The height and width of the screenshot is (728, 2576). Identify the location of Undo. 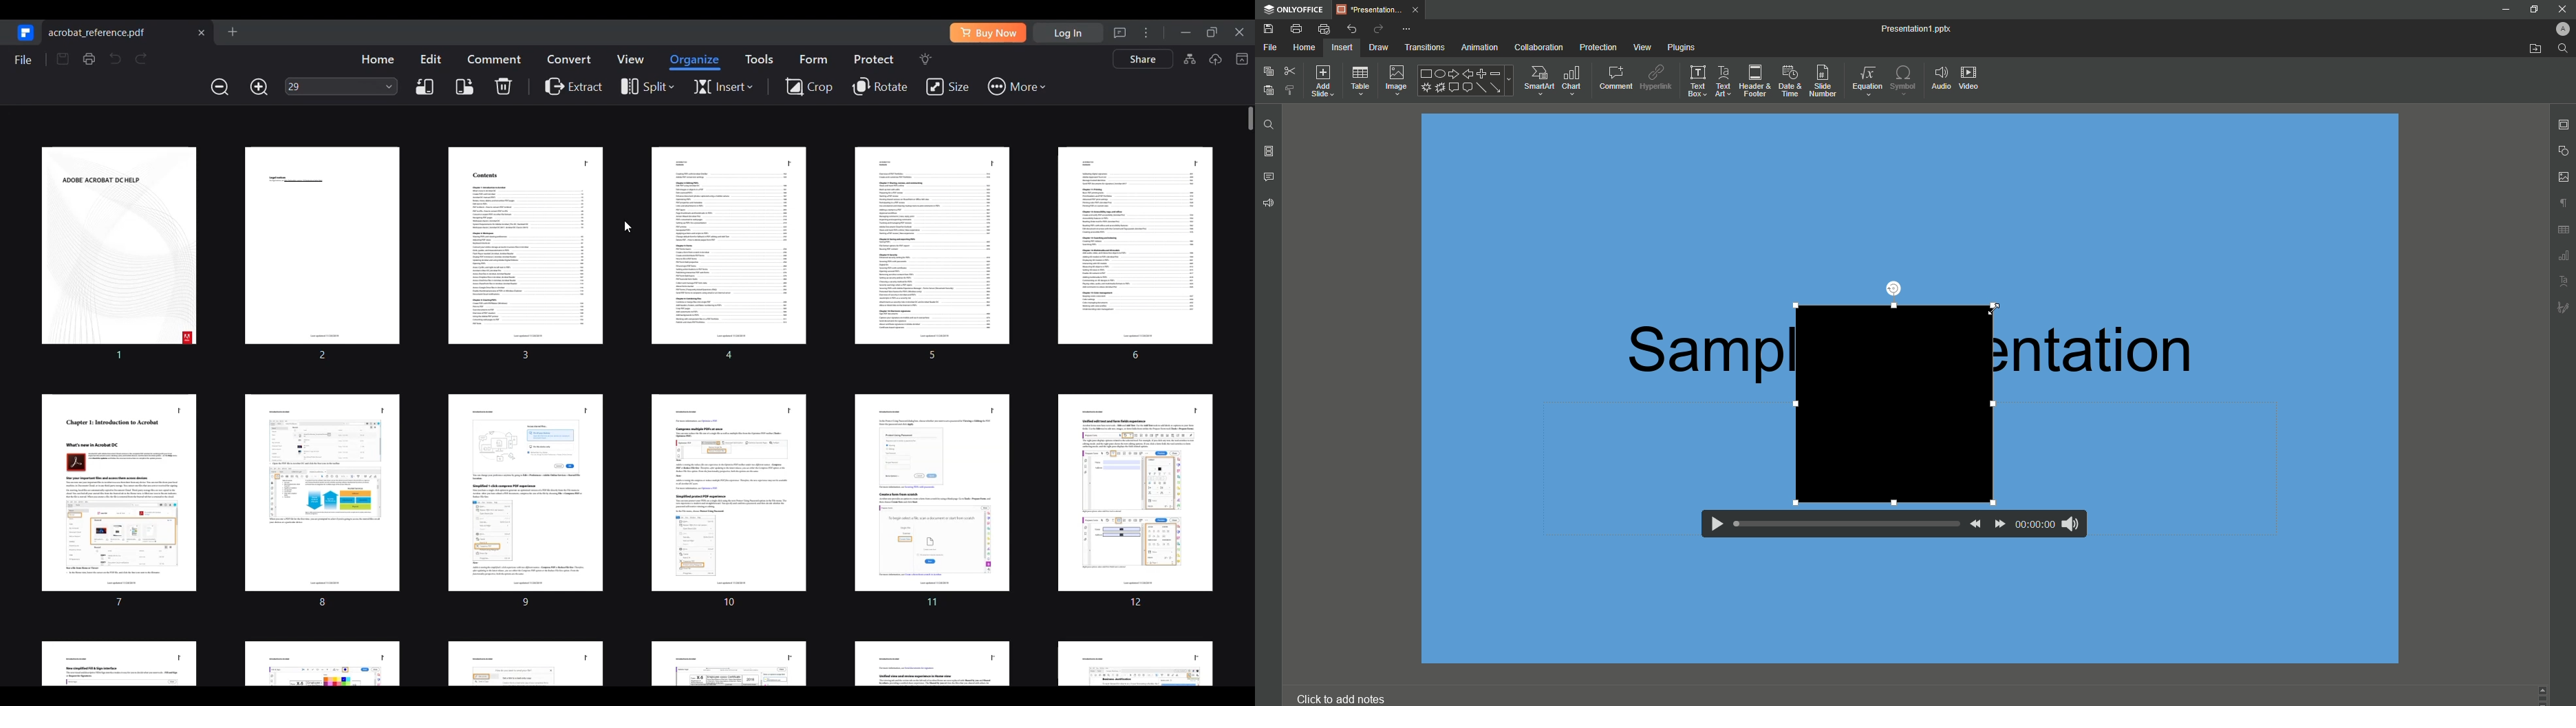
(1351, 27).